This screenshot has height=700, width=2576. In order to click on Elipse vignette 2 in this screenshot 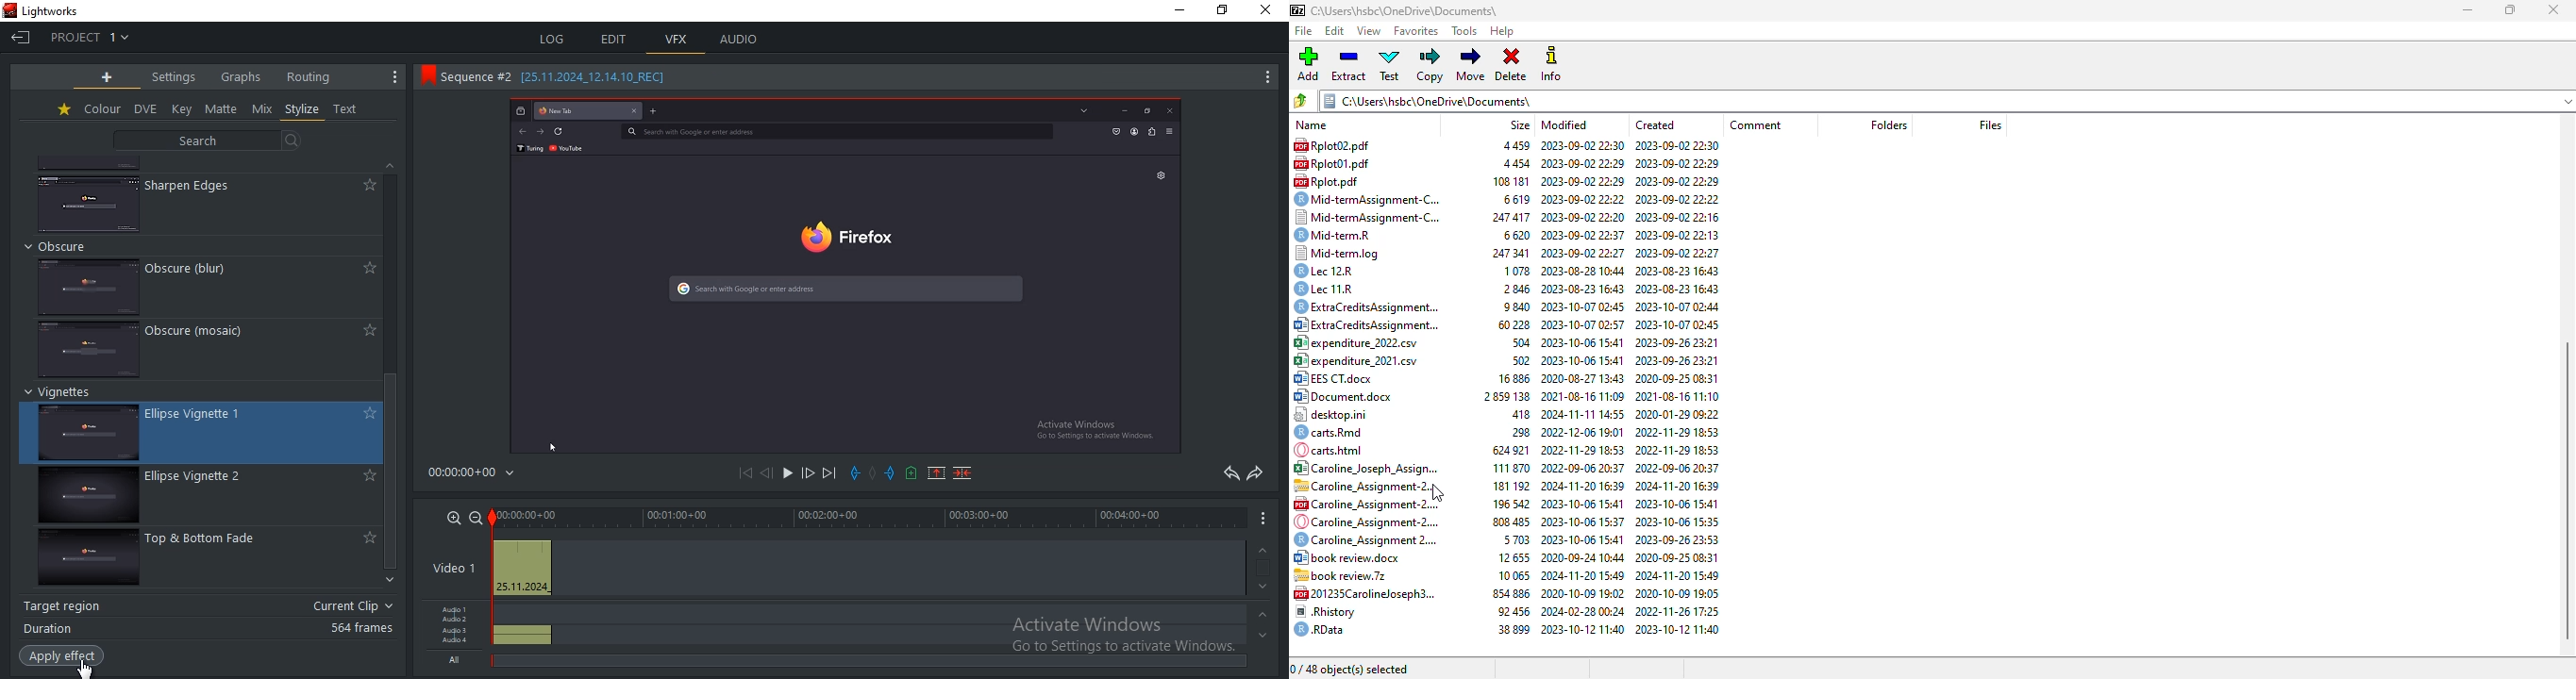, I will do `click(209, 479)`.